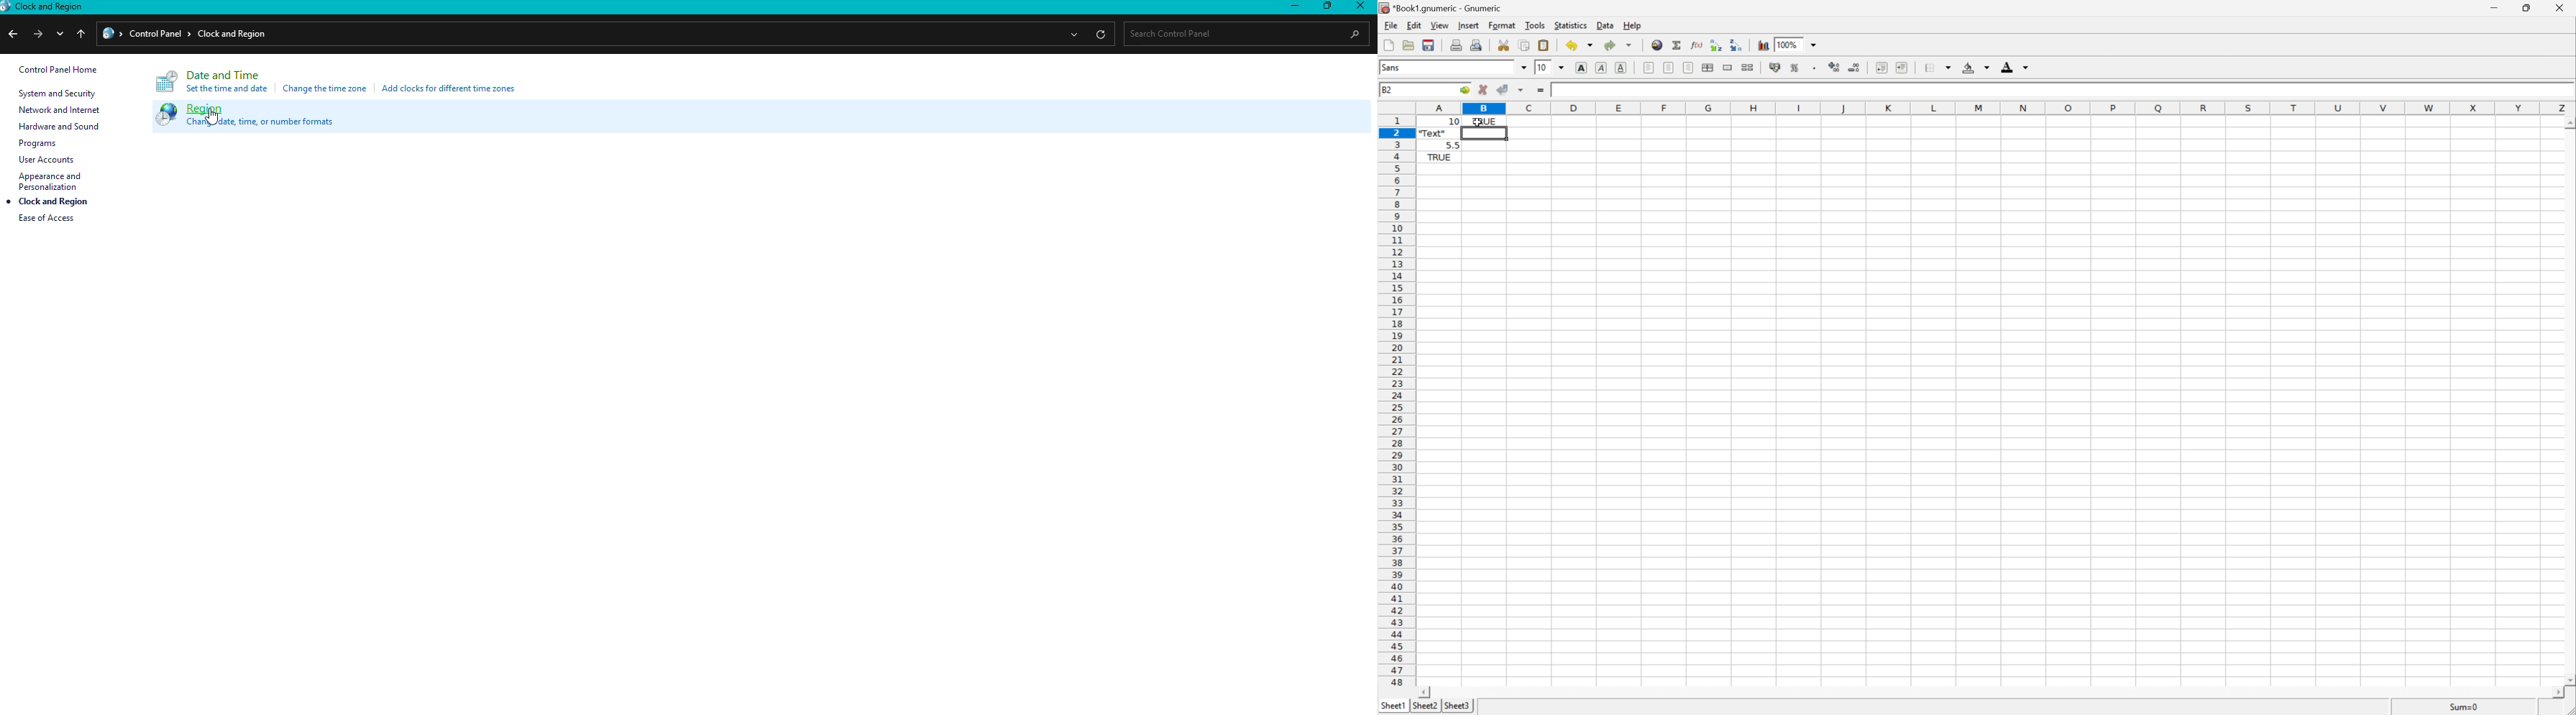 Image resolution: width=2576 pixels, height=728 pixels. What do you see at coordinates (205, 109) in the screenshot?
I see `Region` at bounding box center [205, 109].